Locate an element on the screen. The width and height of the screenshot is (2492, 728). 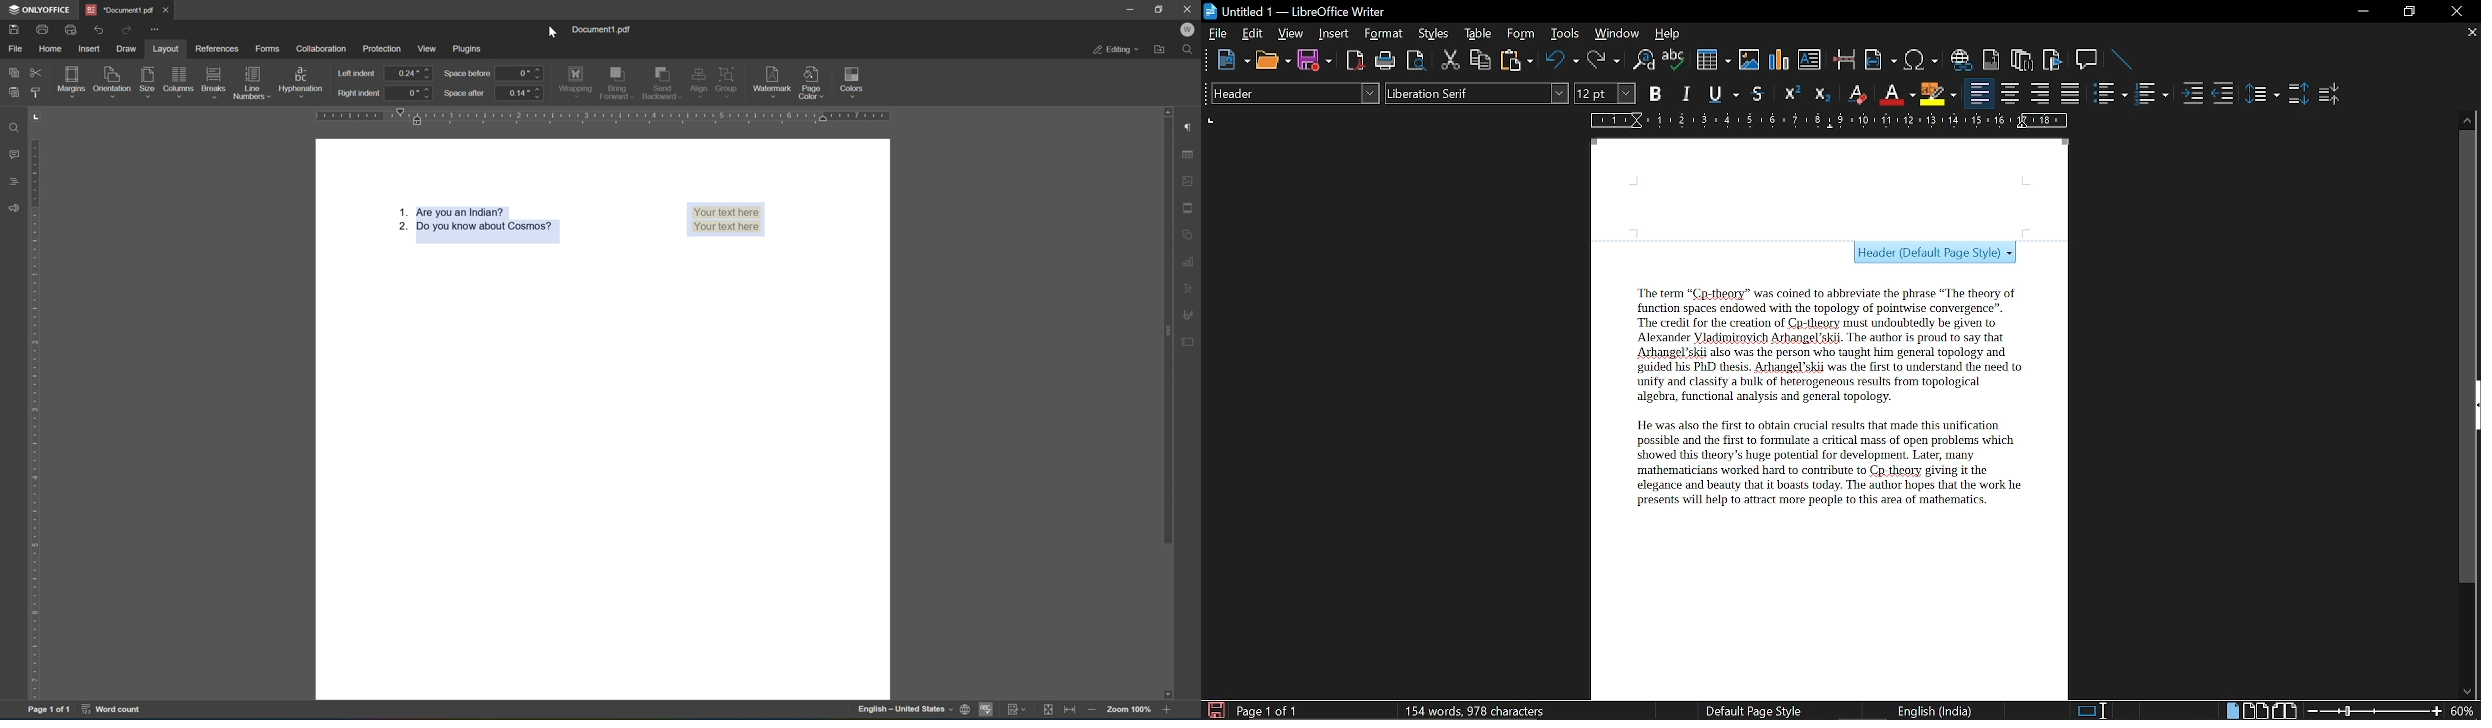
open file location is located at coordinates (1161, 49).